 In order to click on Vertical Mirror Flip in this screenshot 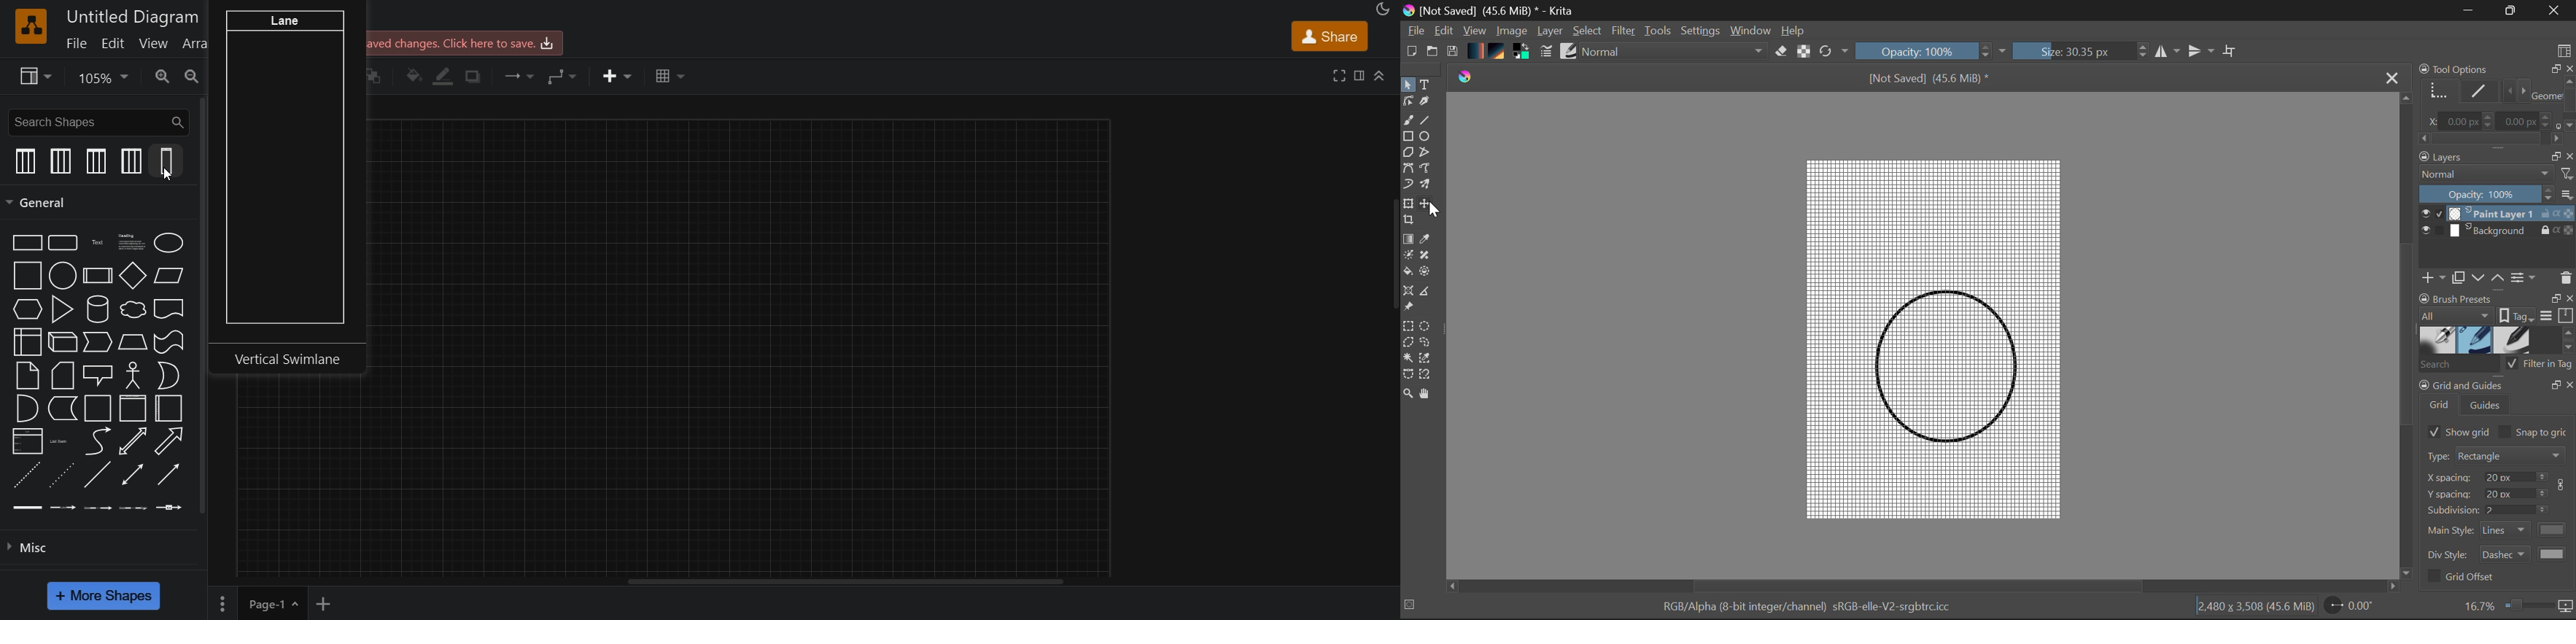, I will do `click(2168, 51)`.